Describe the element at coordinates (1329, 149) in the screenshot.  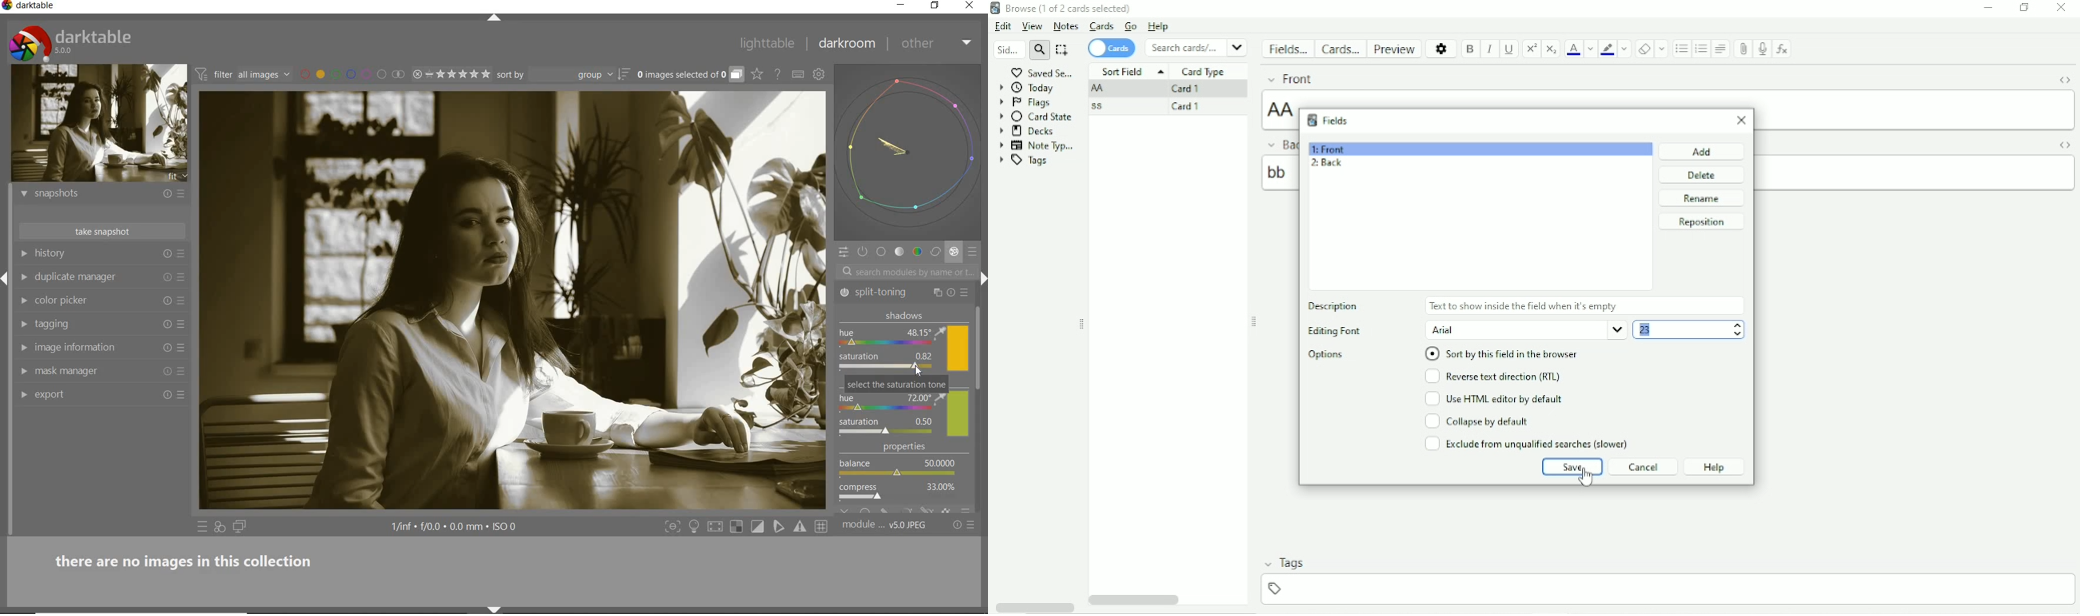
I see `1: Front` at that location.